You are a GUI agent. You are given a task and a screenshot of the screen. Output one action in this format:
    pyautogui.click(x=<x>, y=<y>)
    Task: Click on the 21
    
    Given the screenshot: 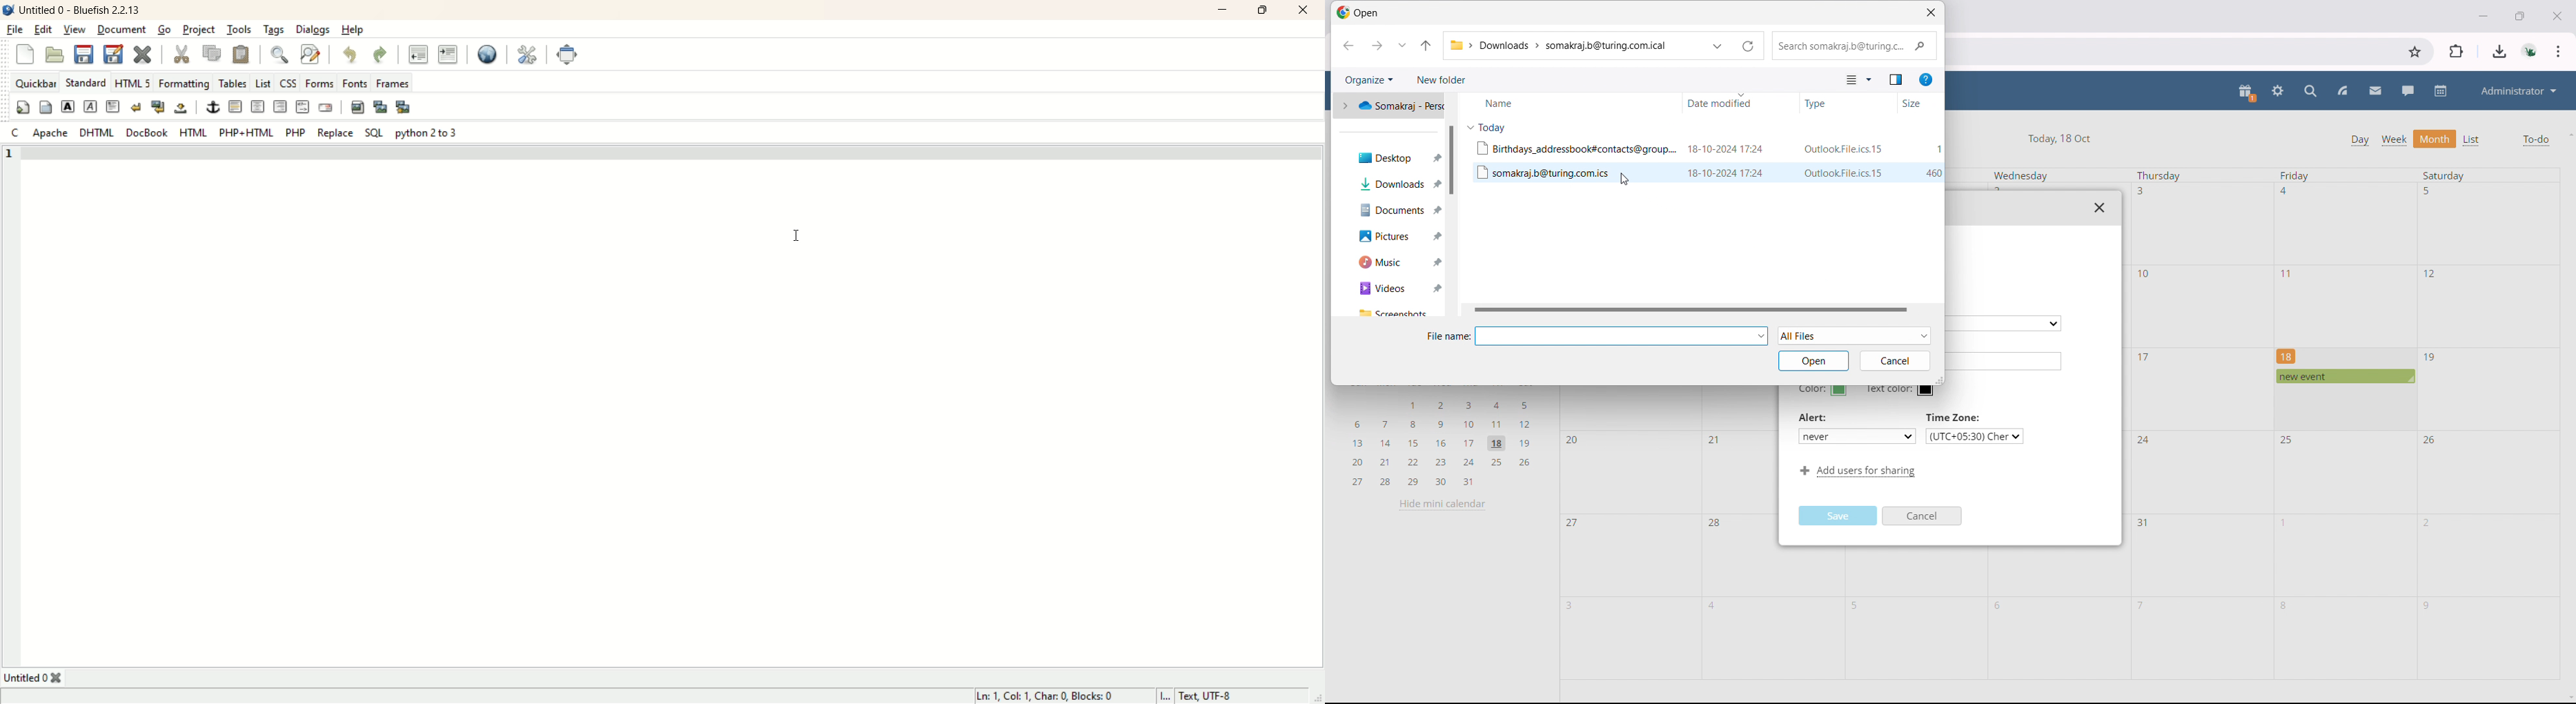 What is the action you would take?
    pyautogui.click(x=1712, y=439)
    